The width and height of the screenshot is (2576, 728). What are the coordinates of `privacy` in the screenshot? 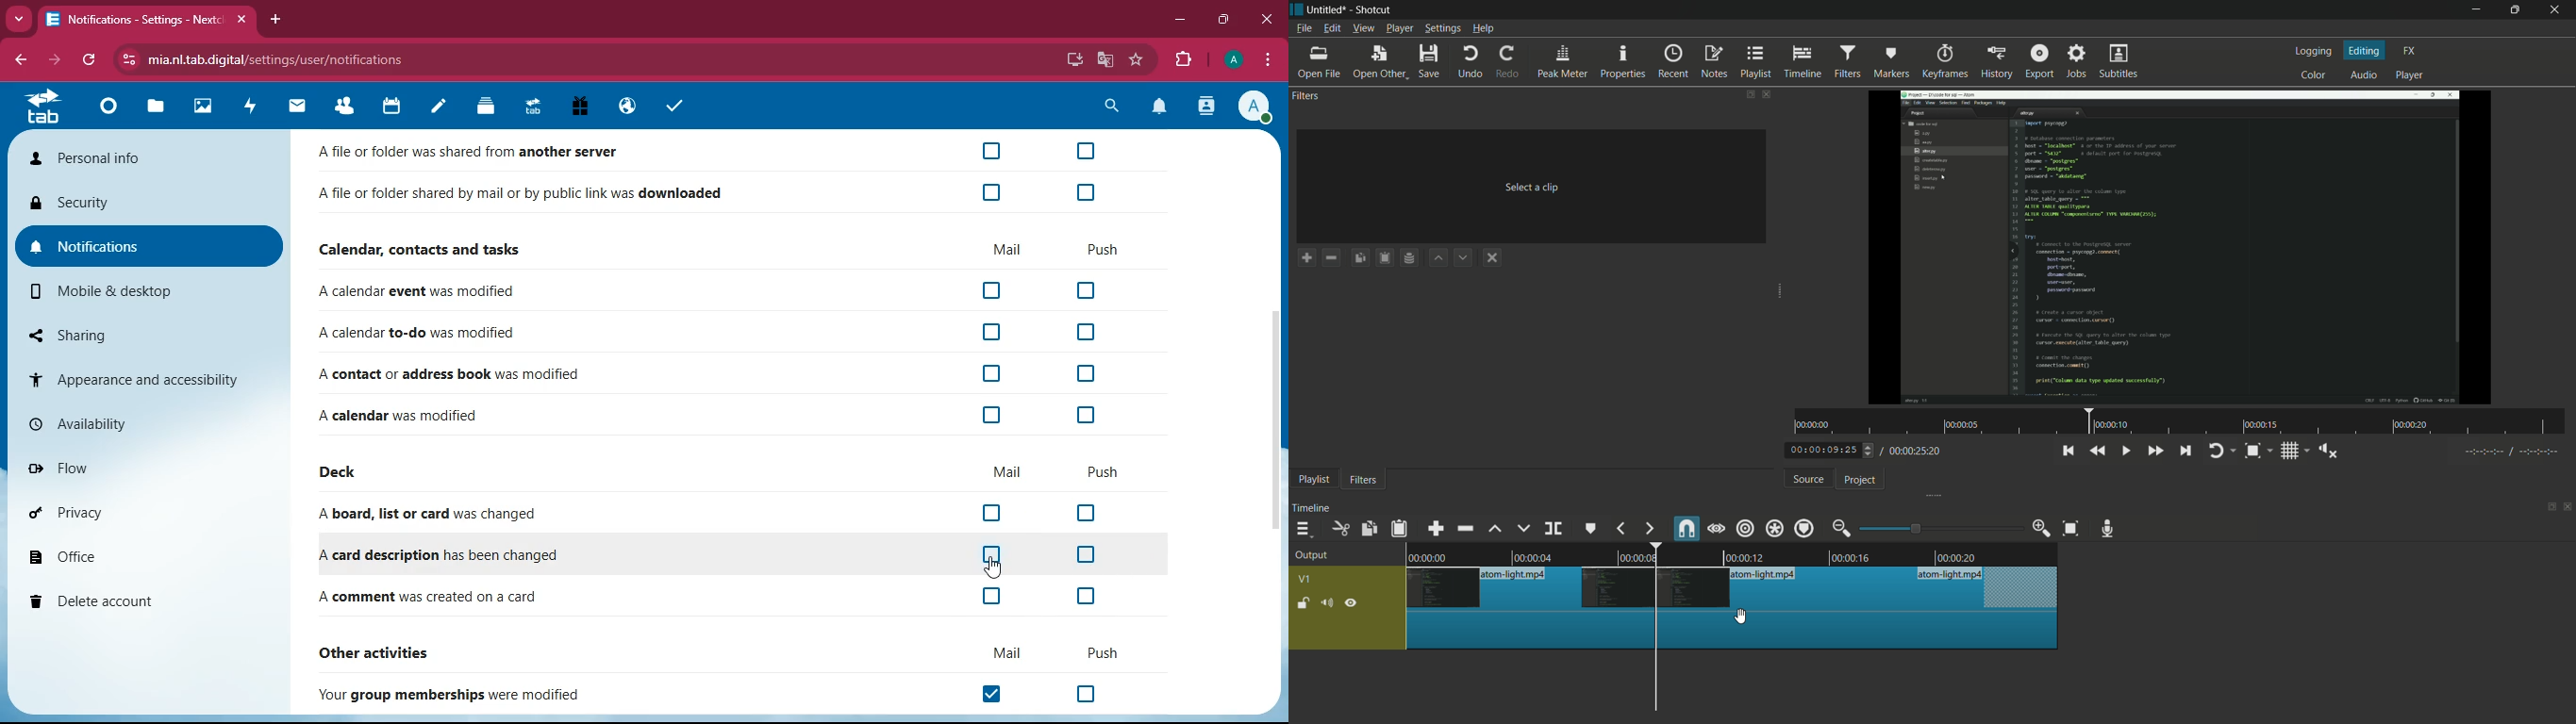 It's located at (141, 511).